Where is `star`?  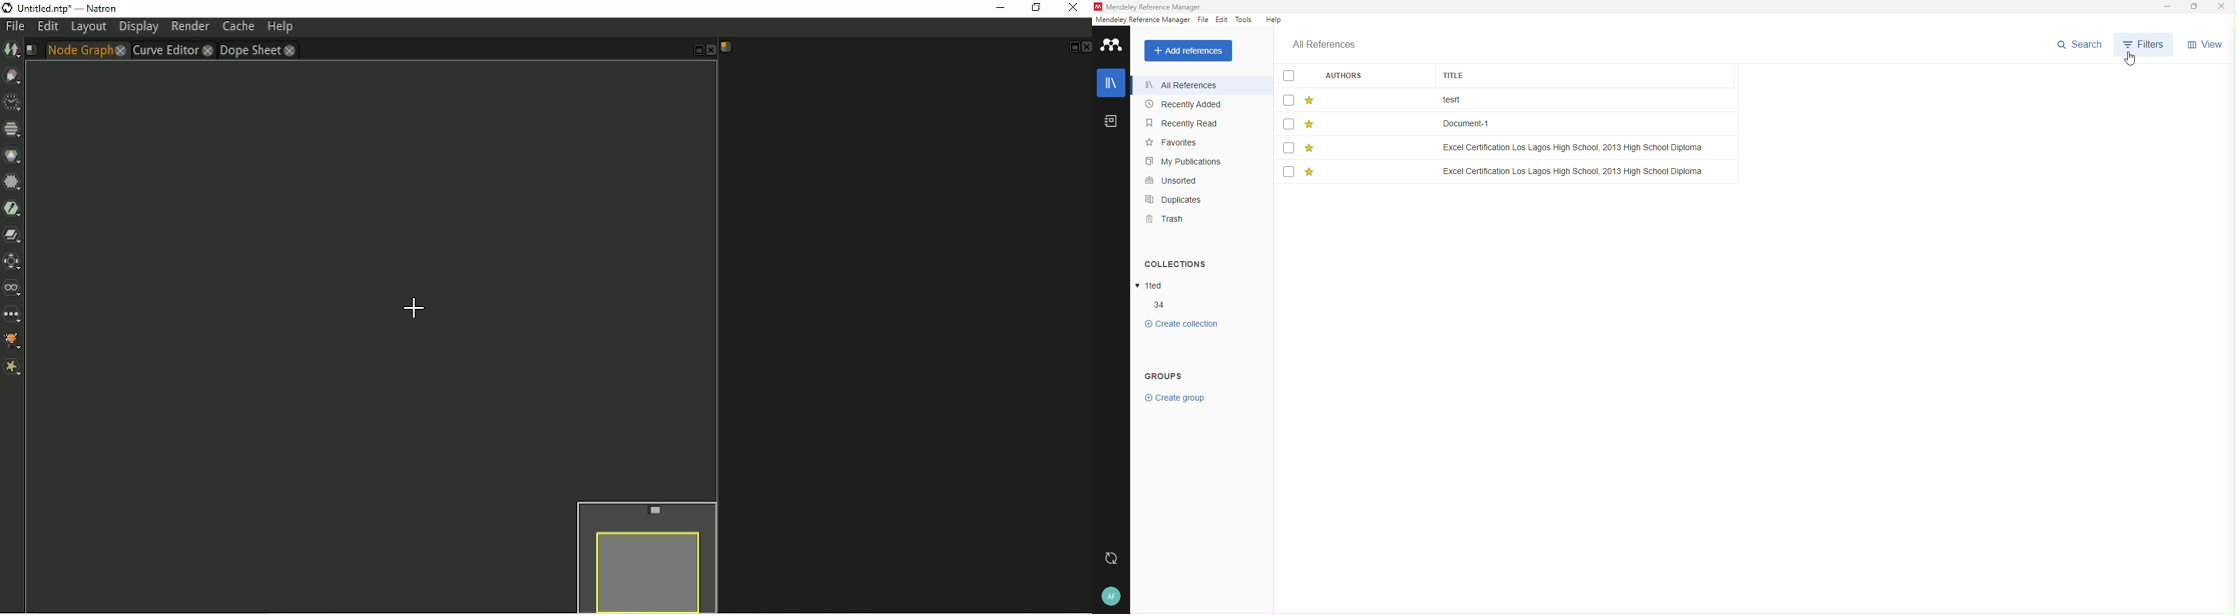 star is located at coordinates (1310, 171).